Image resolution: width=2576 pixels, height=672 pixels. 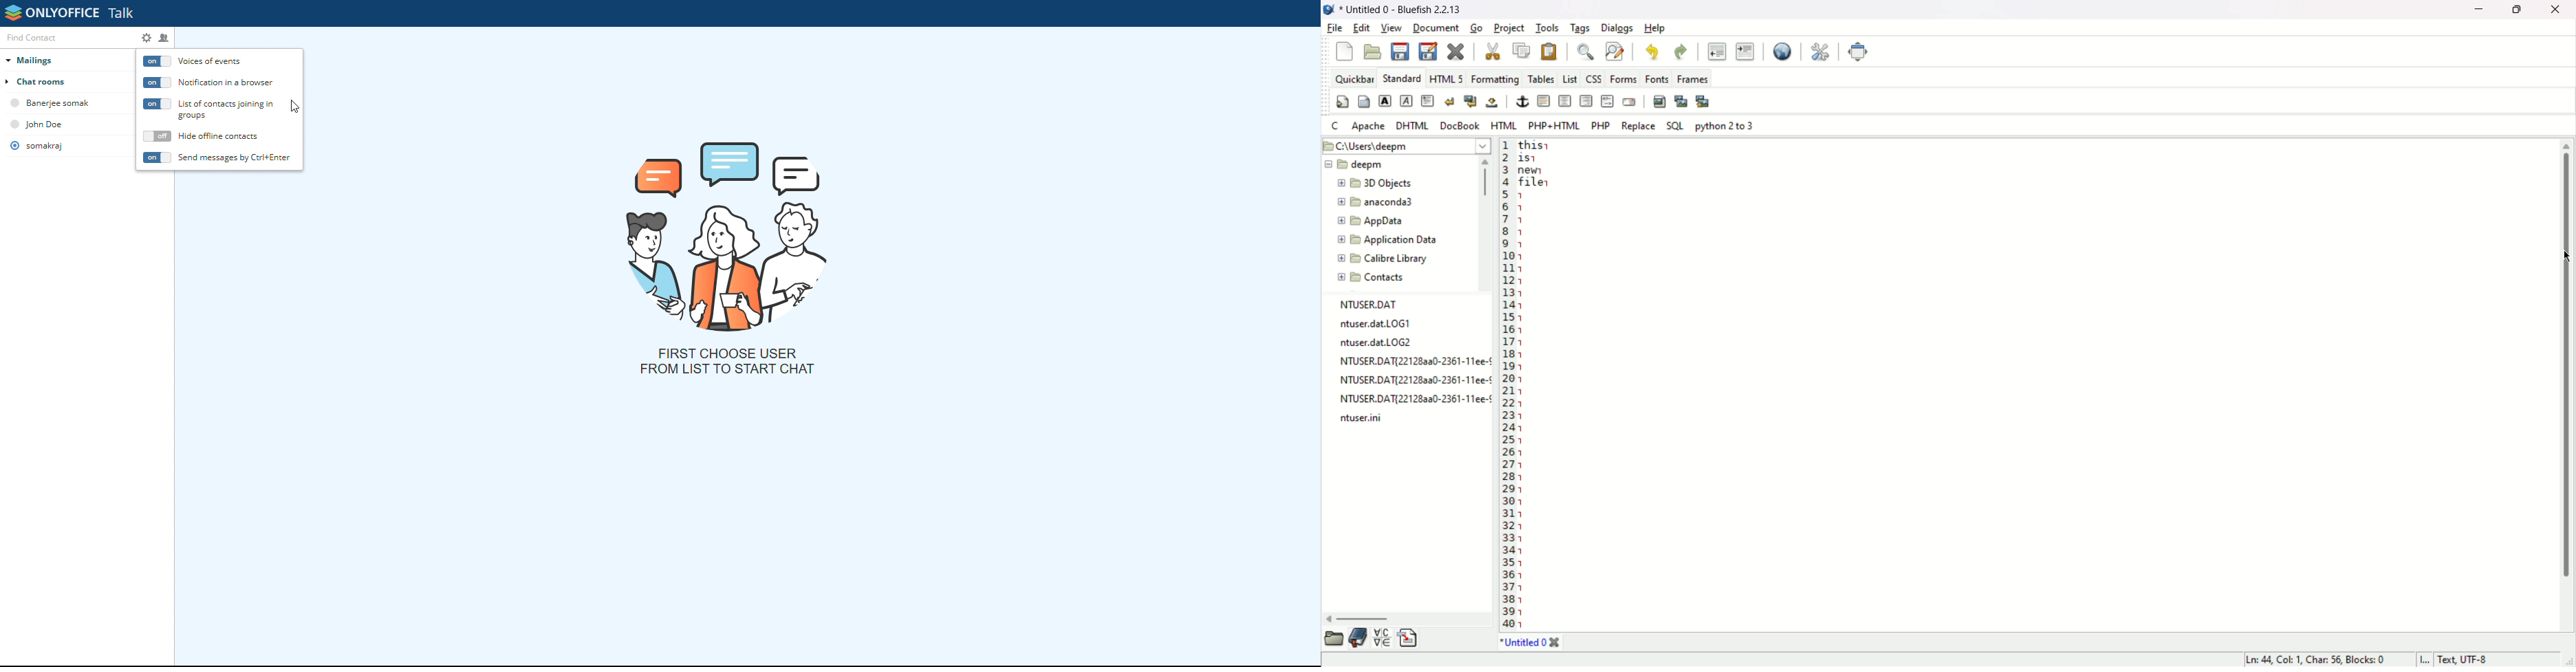 I want to click on dialogs, so click(x=1620, y=29).